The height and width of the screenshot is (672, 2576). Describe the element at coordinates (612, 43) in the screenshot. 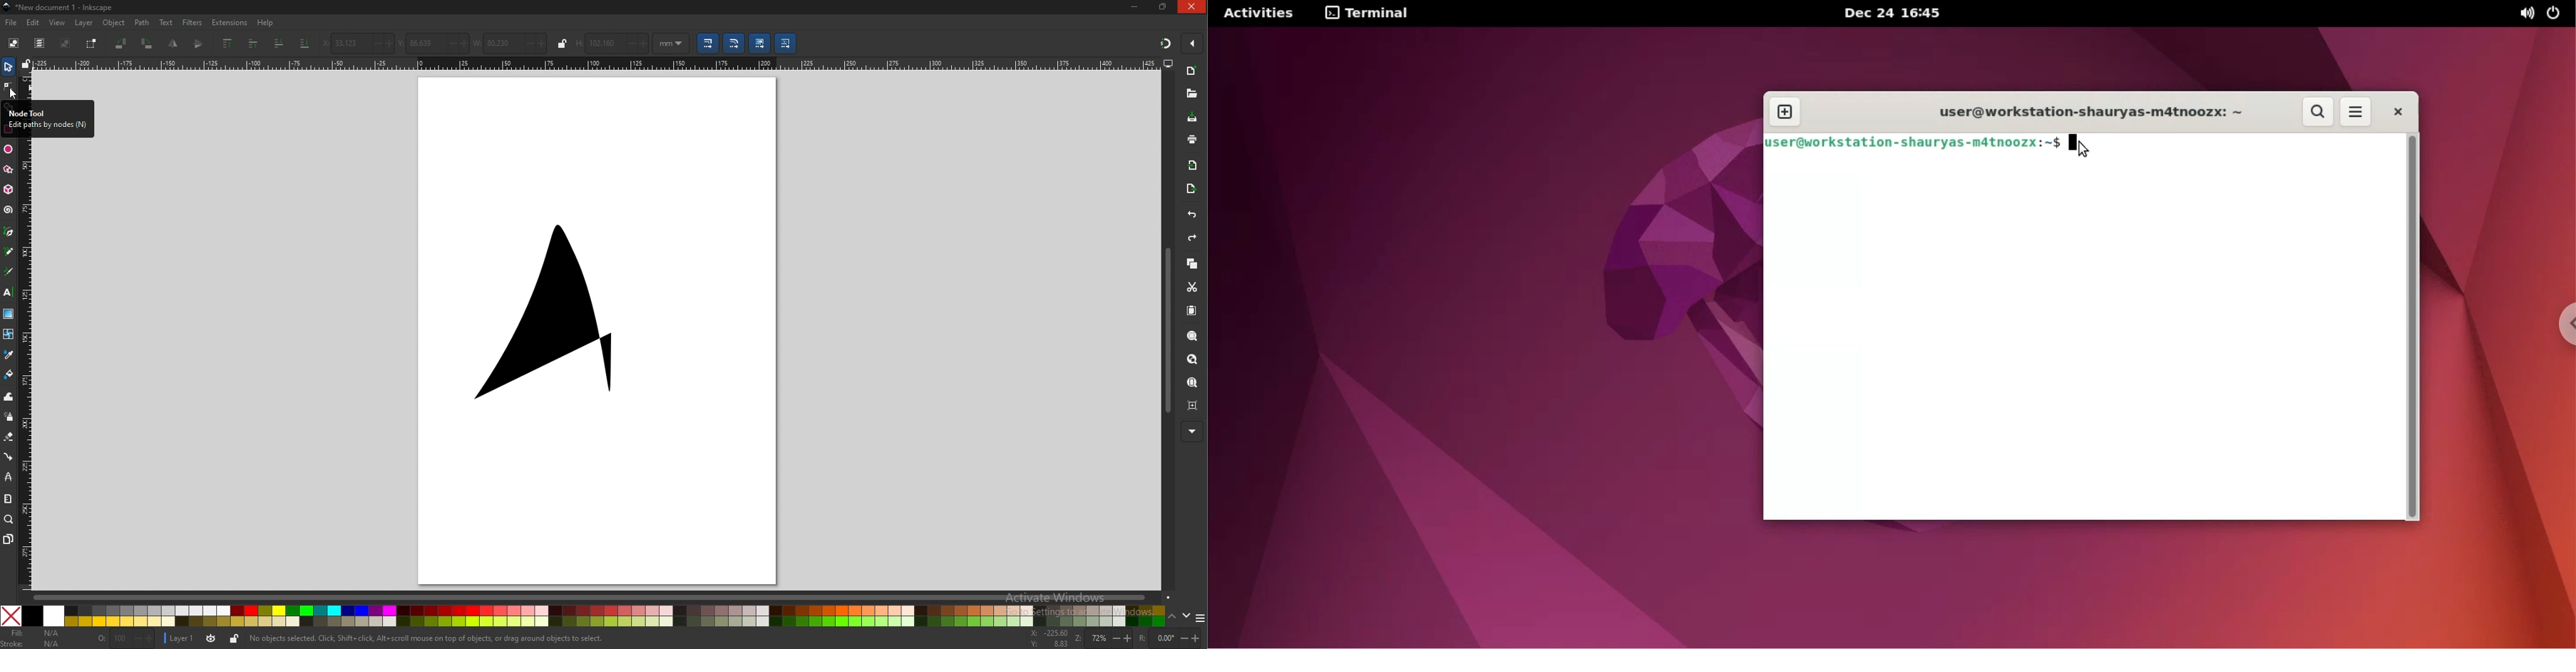

I see `height` at that location.